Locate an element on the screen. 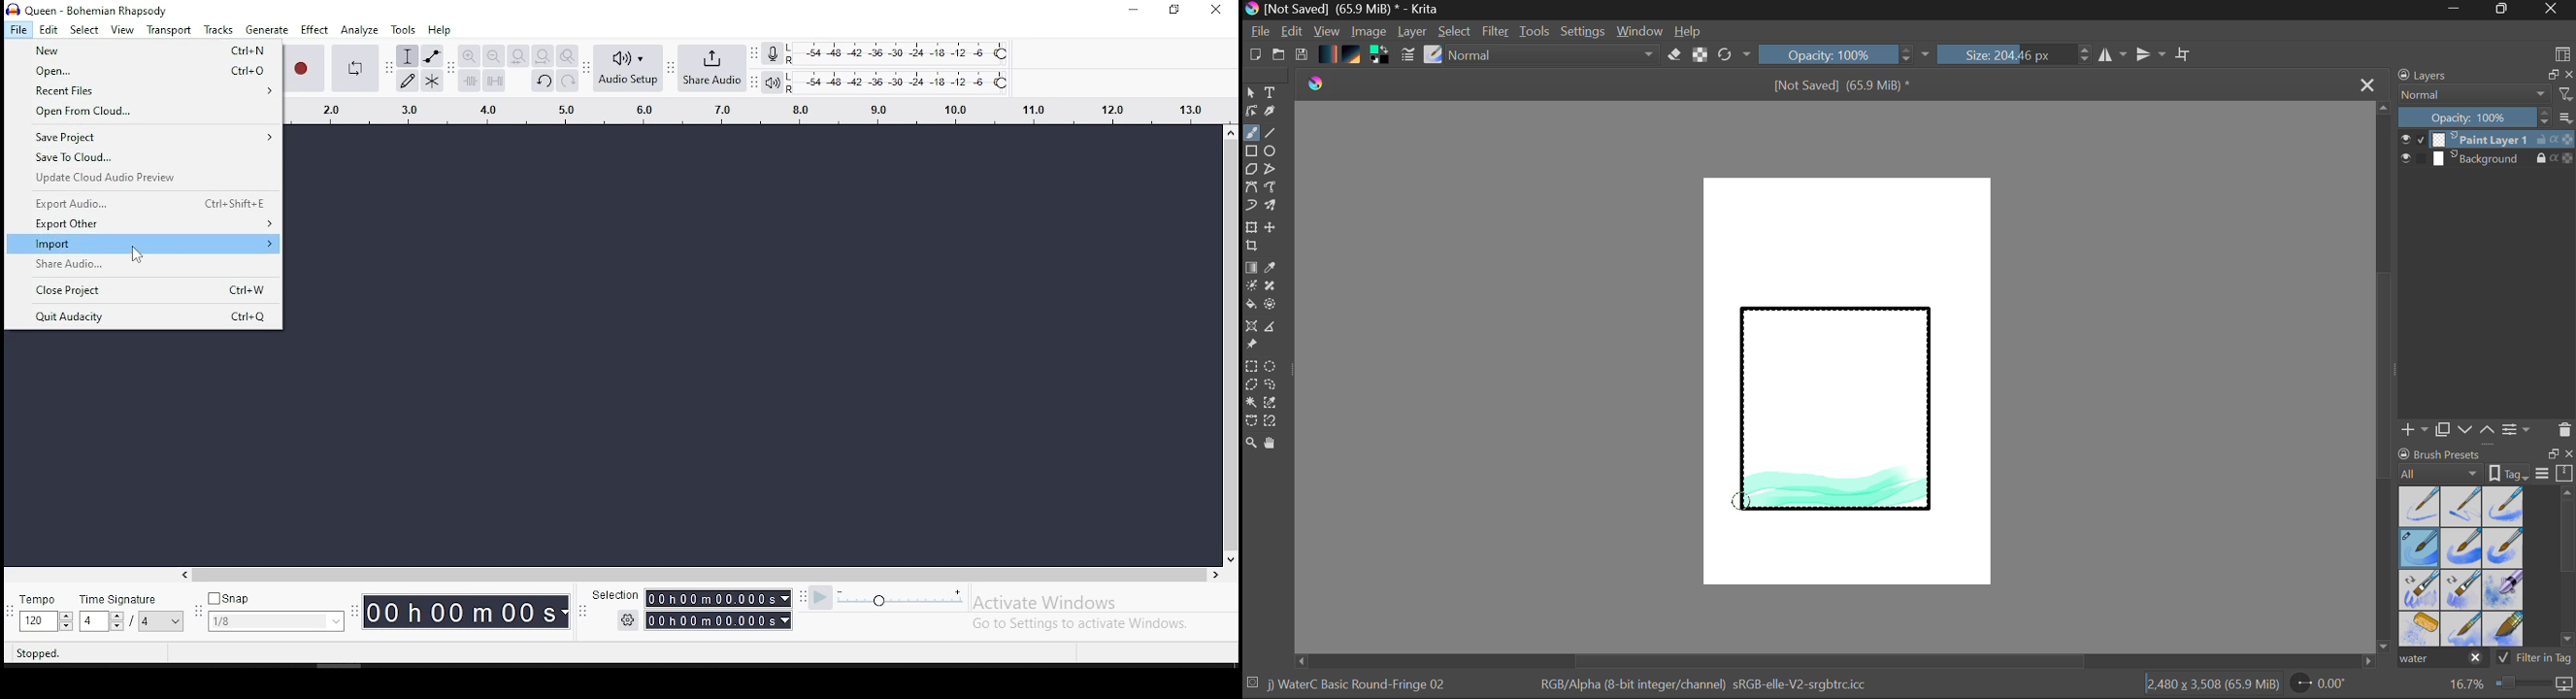  Background Layer is located at coordinates (2487, 159).